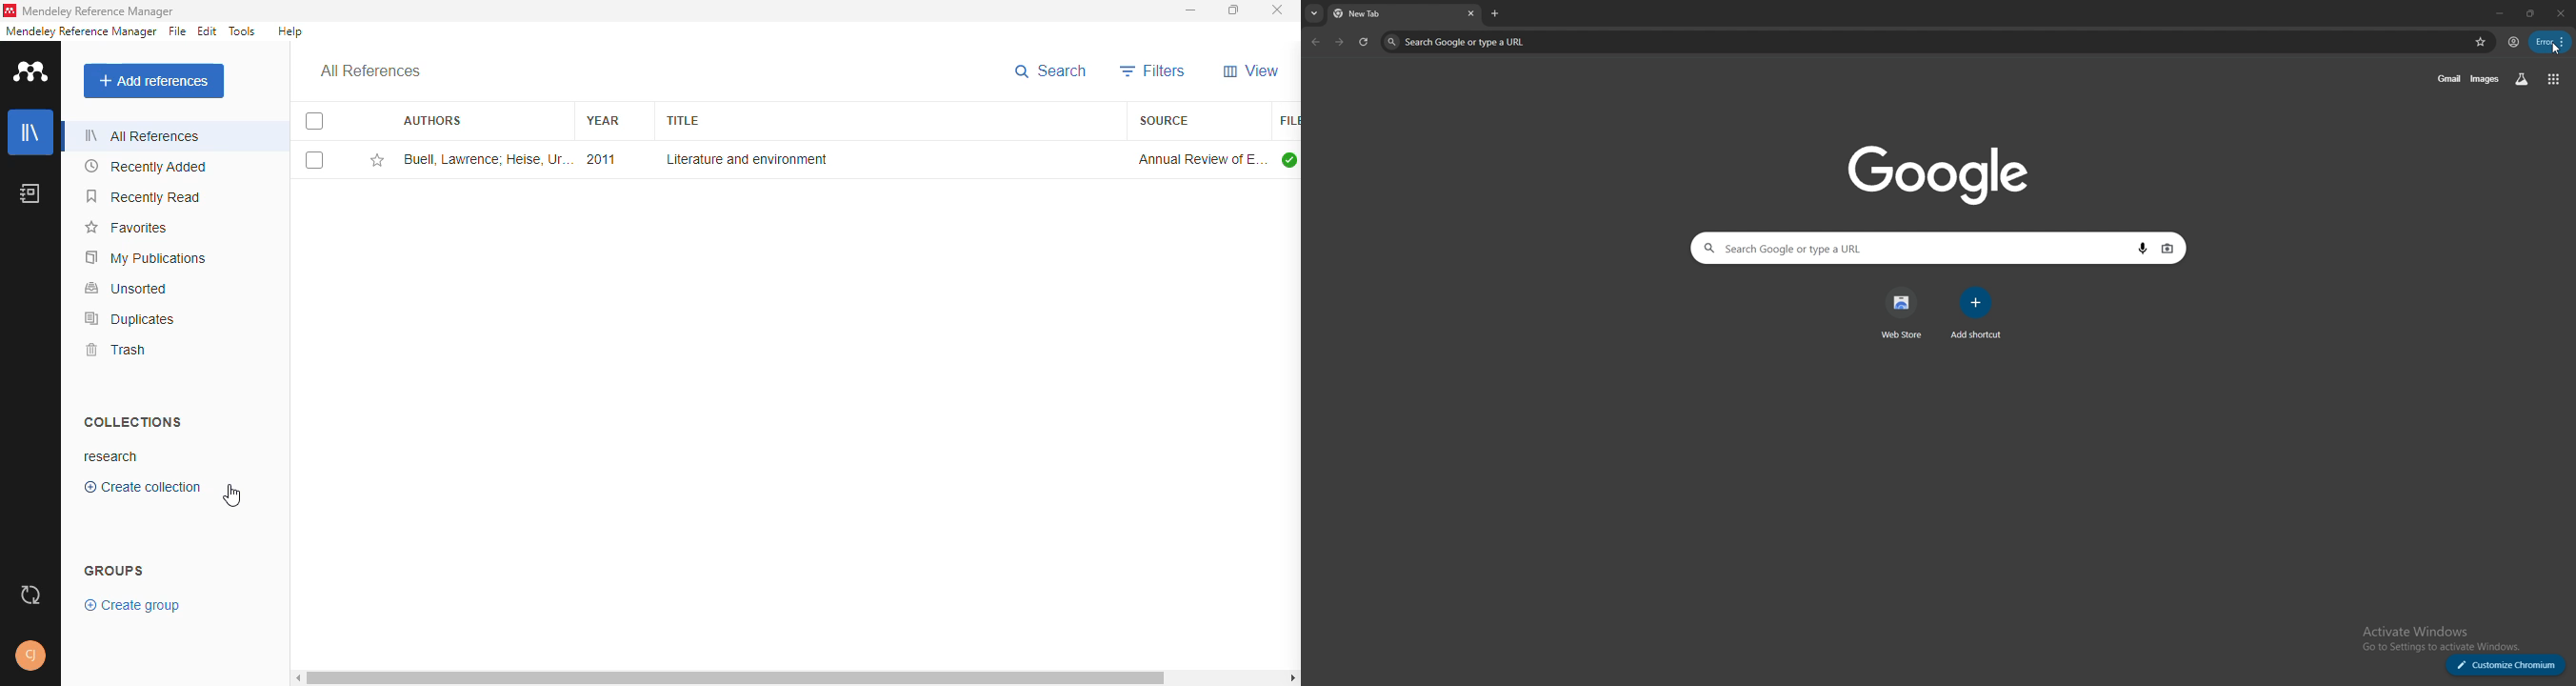  What do you see at coordinates (2481, 41) in the screenshot?
I see `favorites` at bounding box center [2481, 41].